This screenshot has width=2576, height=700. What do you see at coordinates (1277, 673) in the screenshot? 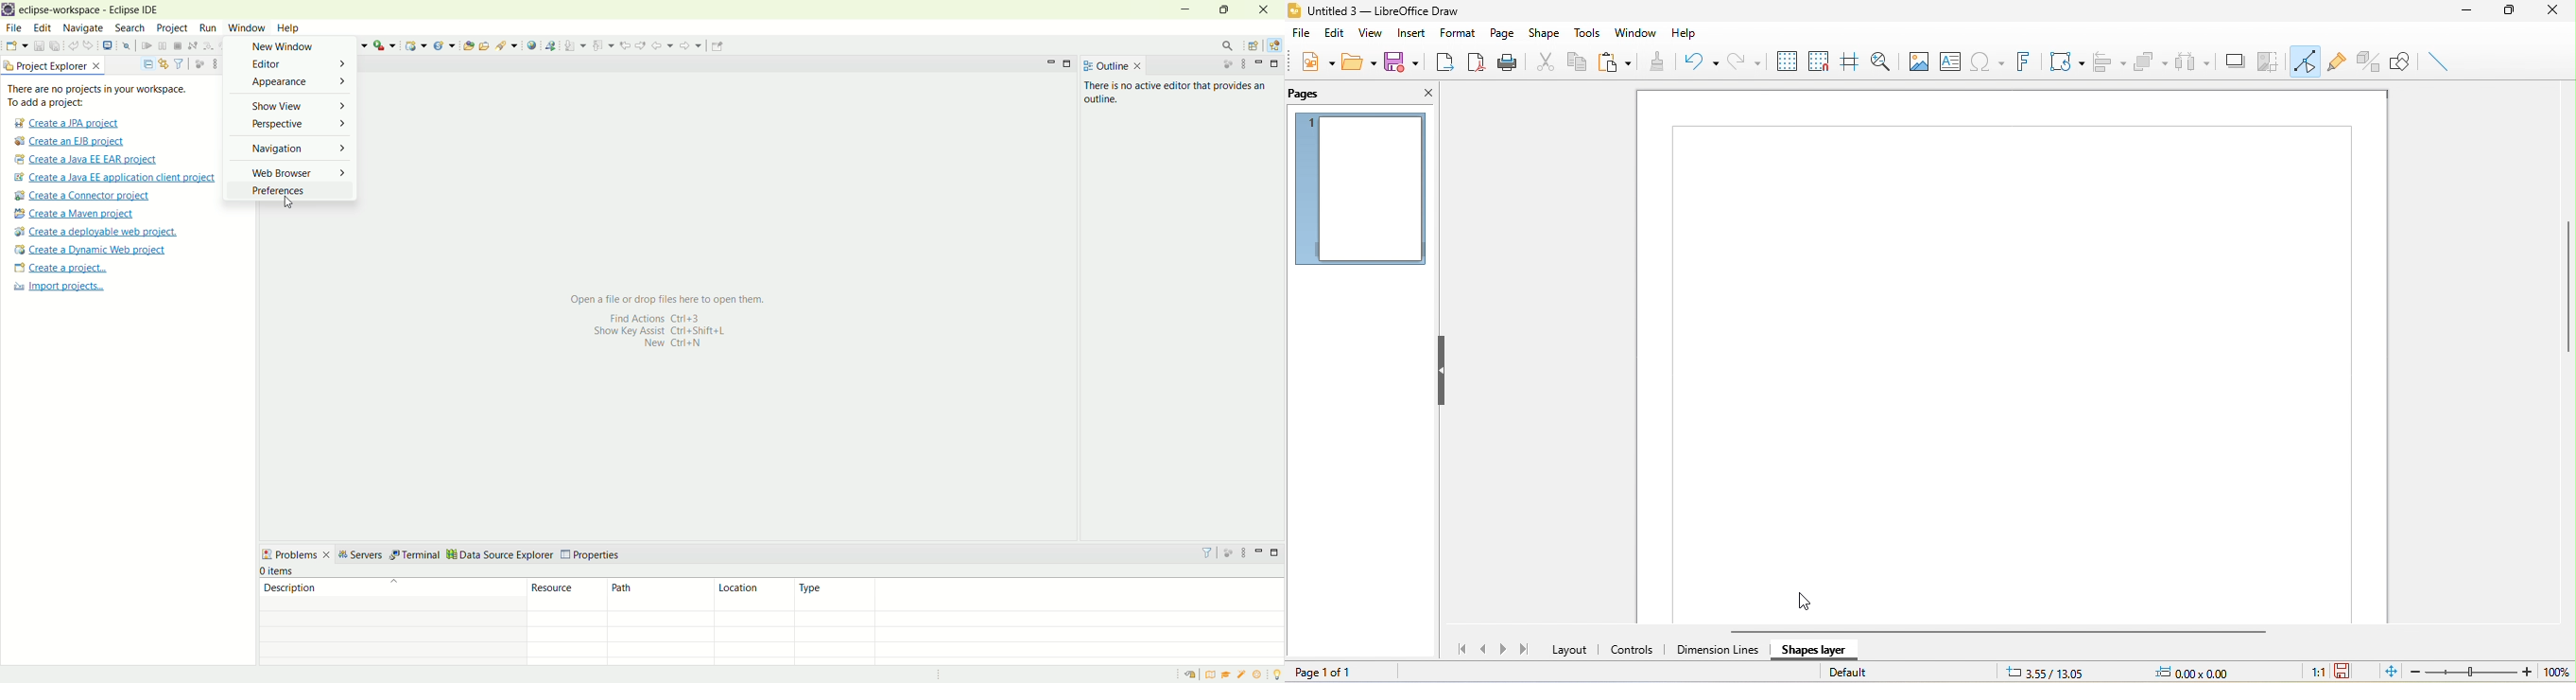
I see `tip of the day` at bounding box center [1277, 673].